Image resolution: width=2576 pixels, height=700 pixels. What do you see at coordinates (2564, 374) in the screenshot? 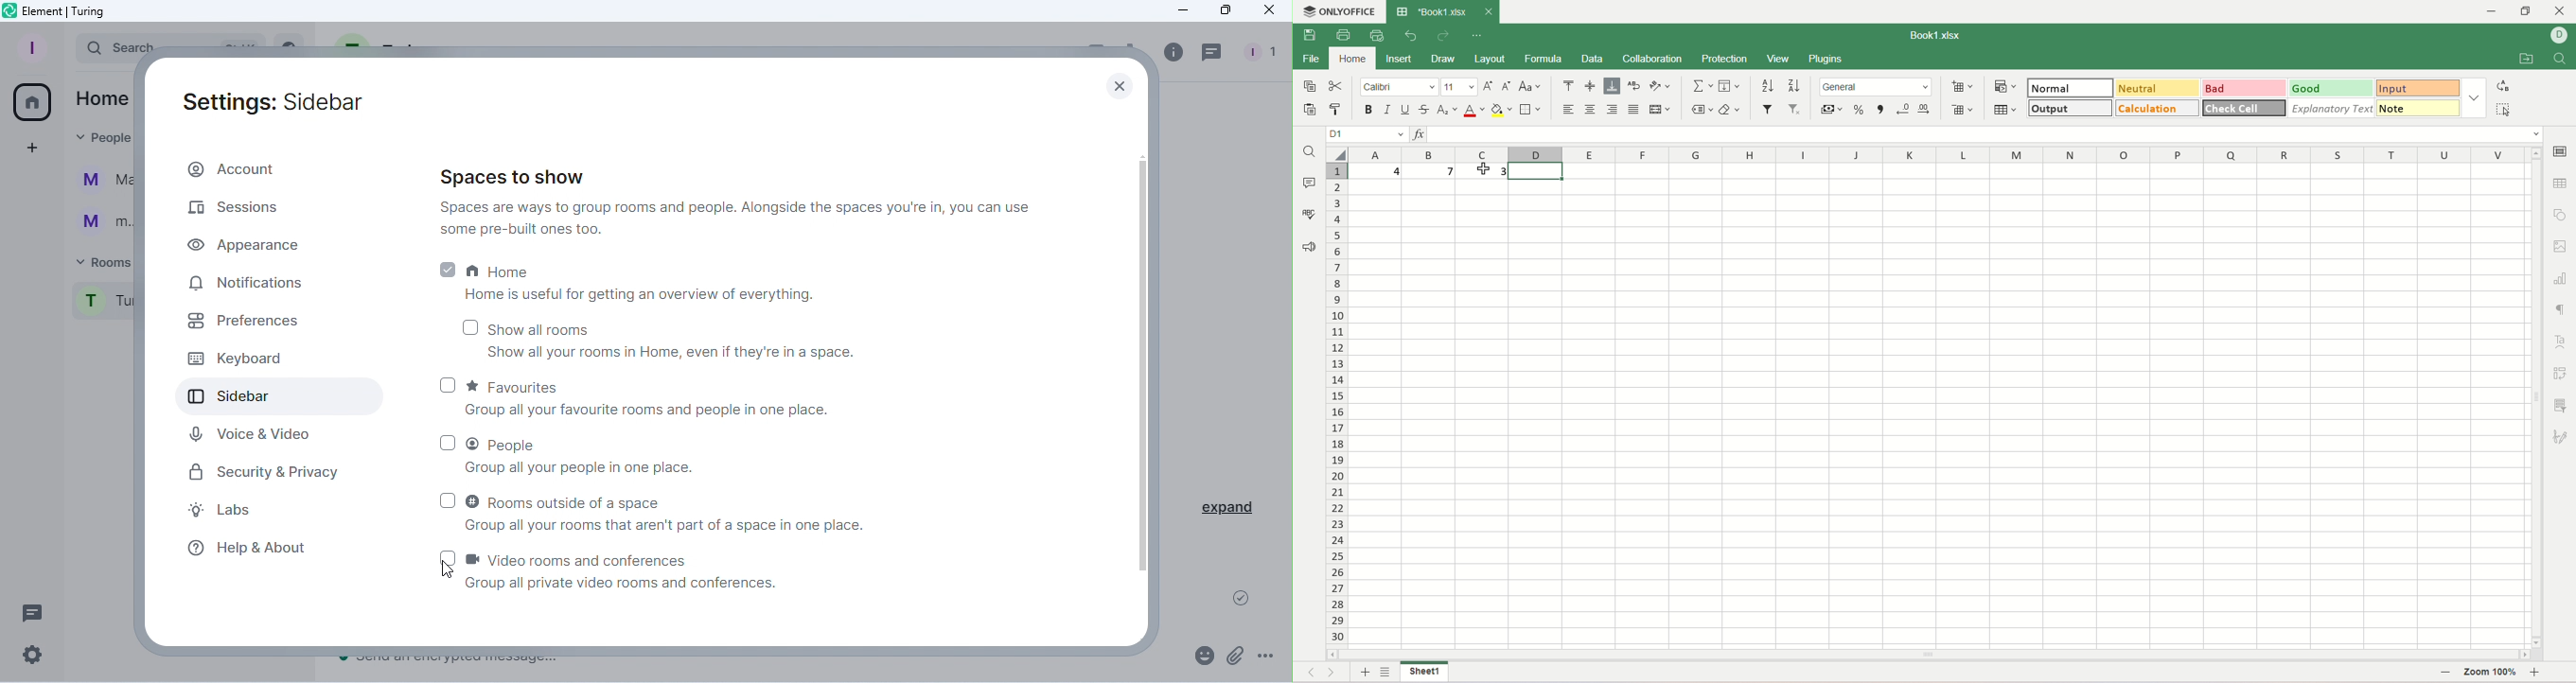
I see `pivot settings` at bounding box center [2564, 374].